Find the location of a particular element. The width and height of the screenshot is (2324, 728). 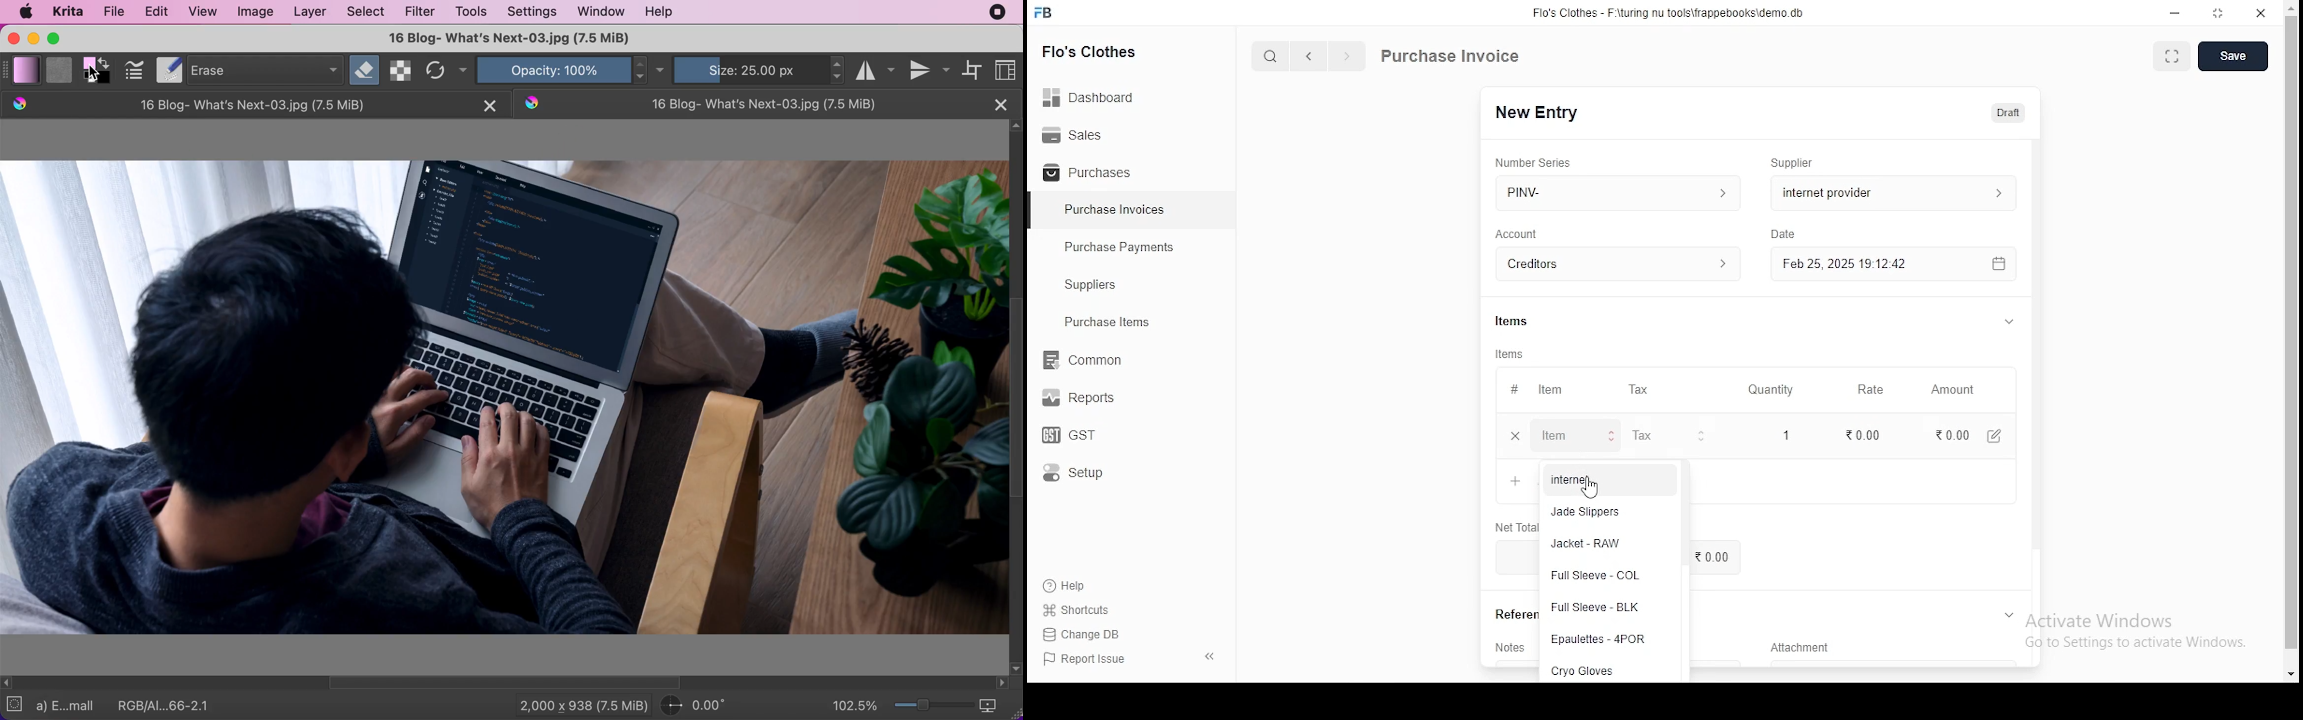

window is located at coordinates (602, 12).